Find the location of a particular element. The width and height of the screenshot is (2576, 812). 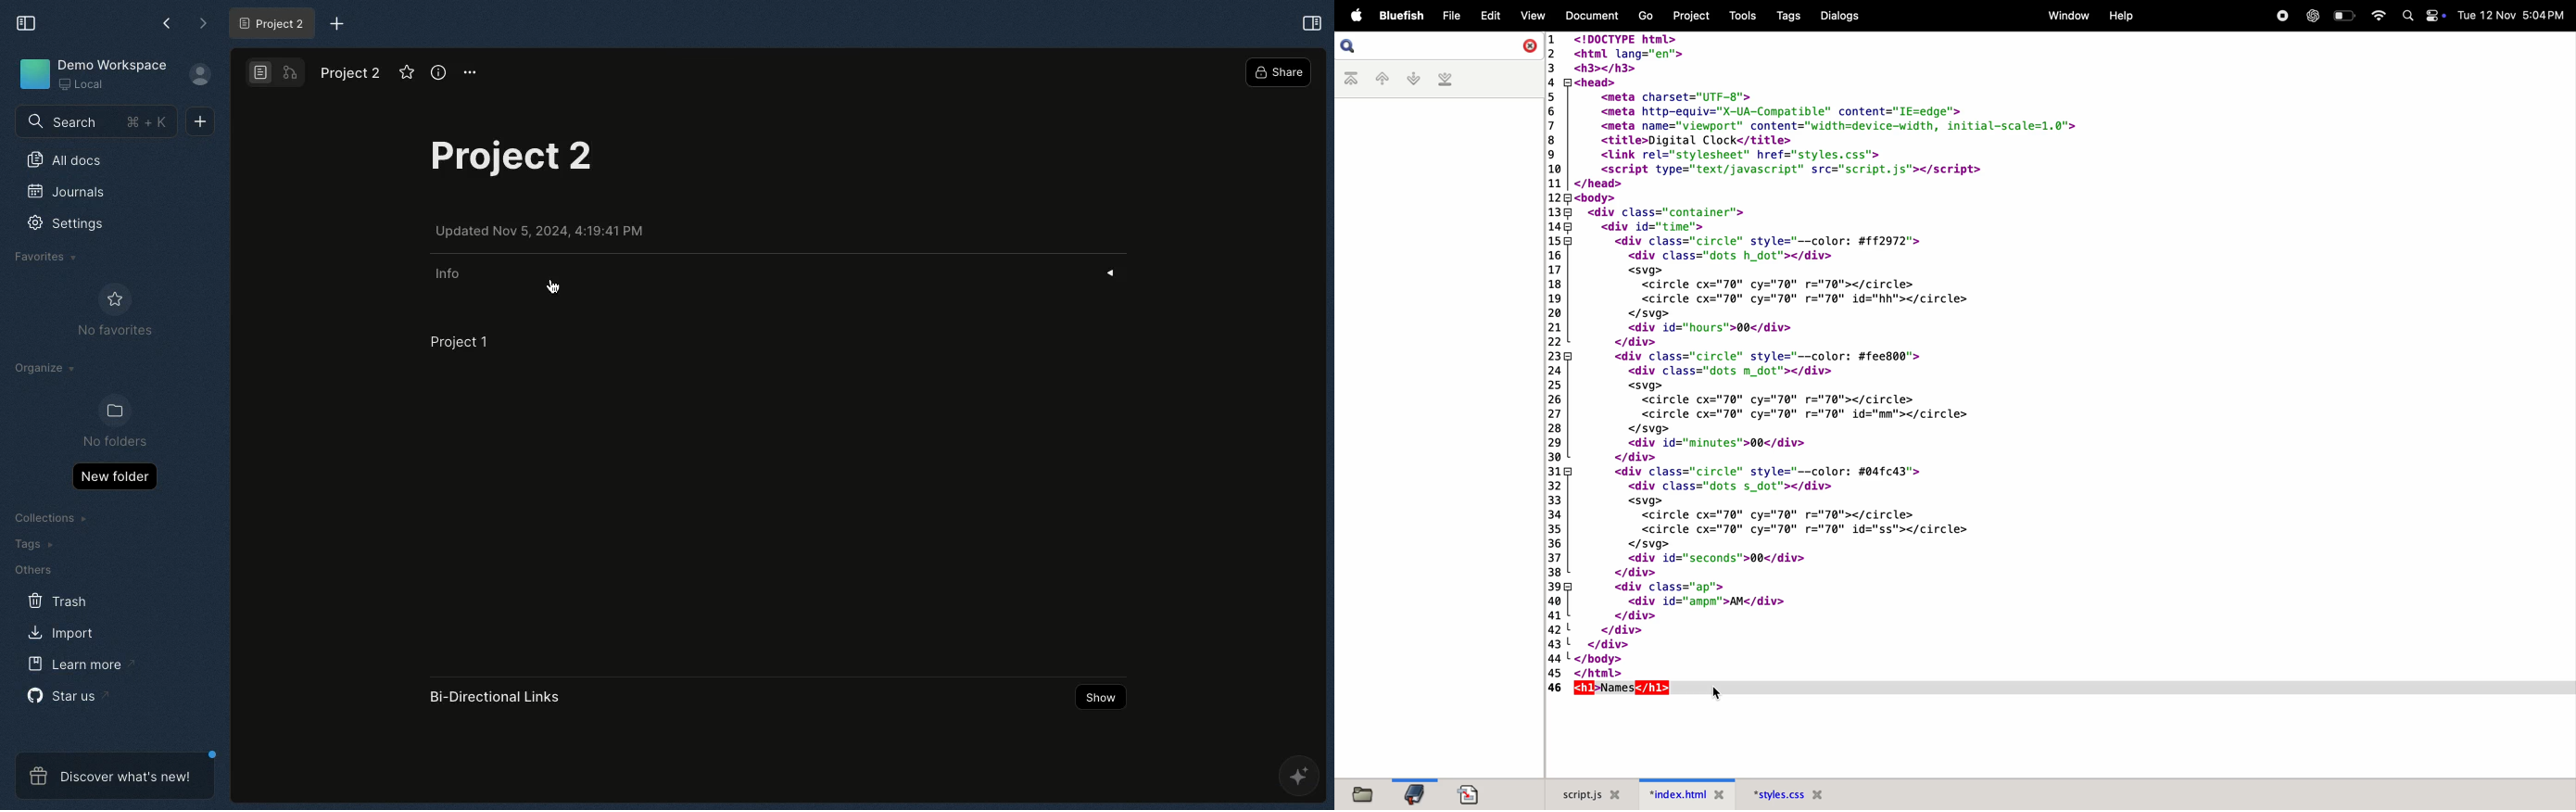

affine ai is located at coordinates (1299, 774).